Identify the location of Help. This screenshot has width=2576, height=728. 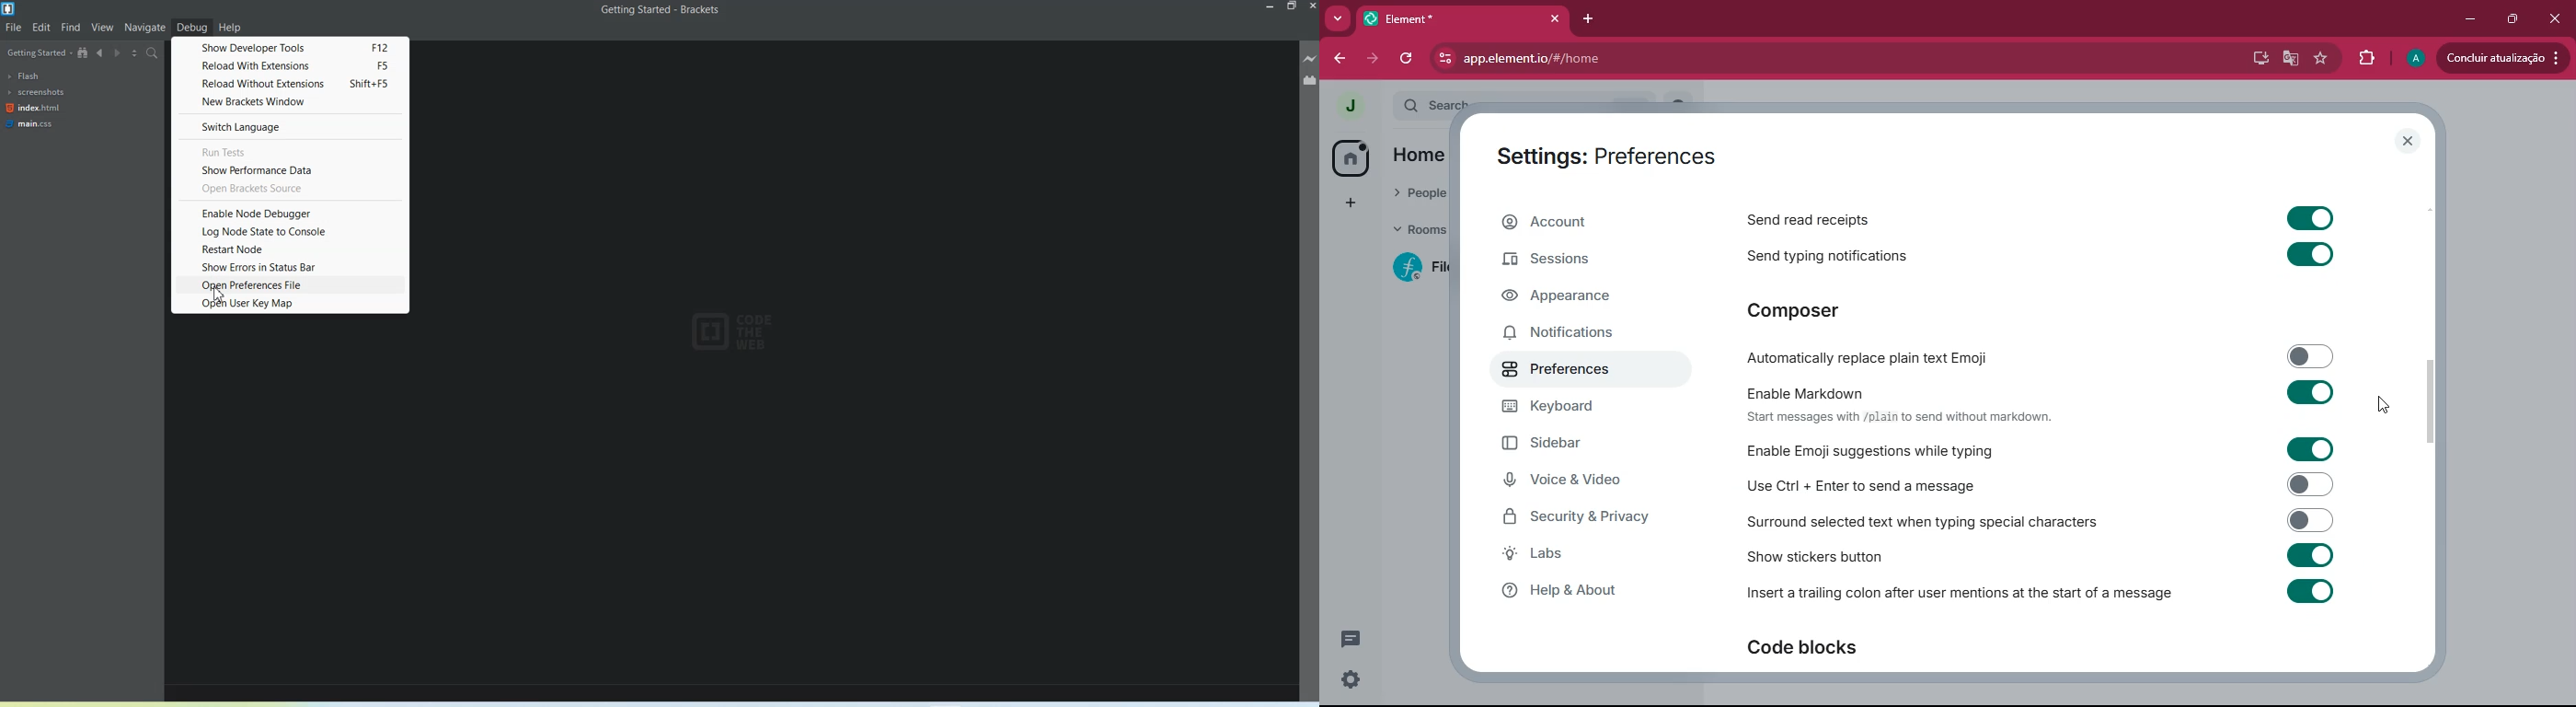
(230, 27).